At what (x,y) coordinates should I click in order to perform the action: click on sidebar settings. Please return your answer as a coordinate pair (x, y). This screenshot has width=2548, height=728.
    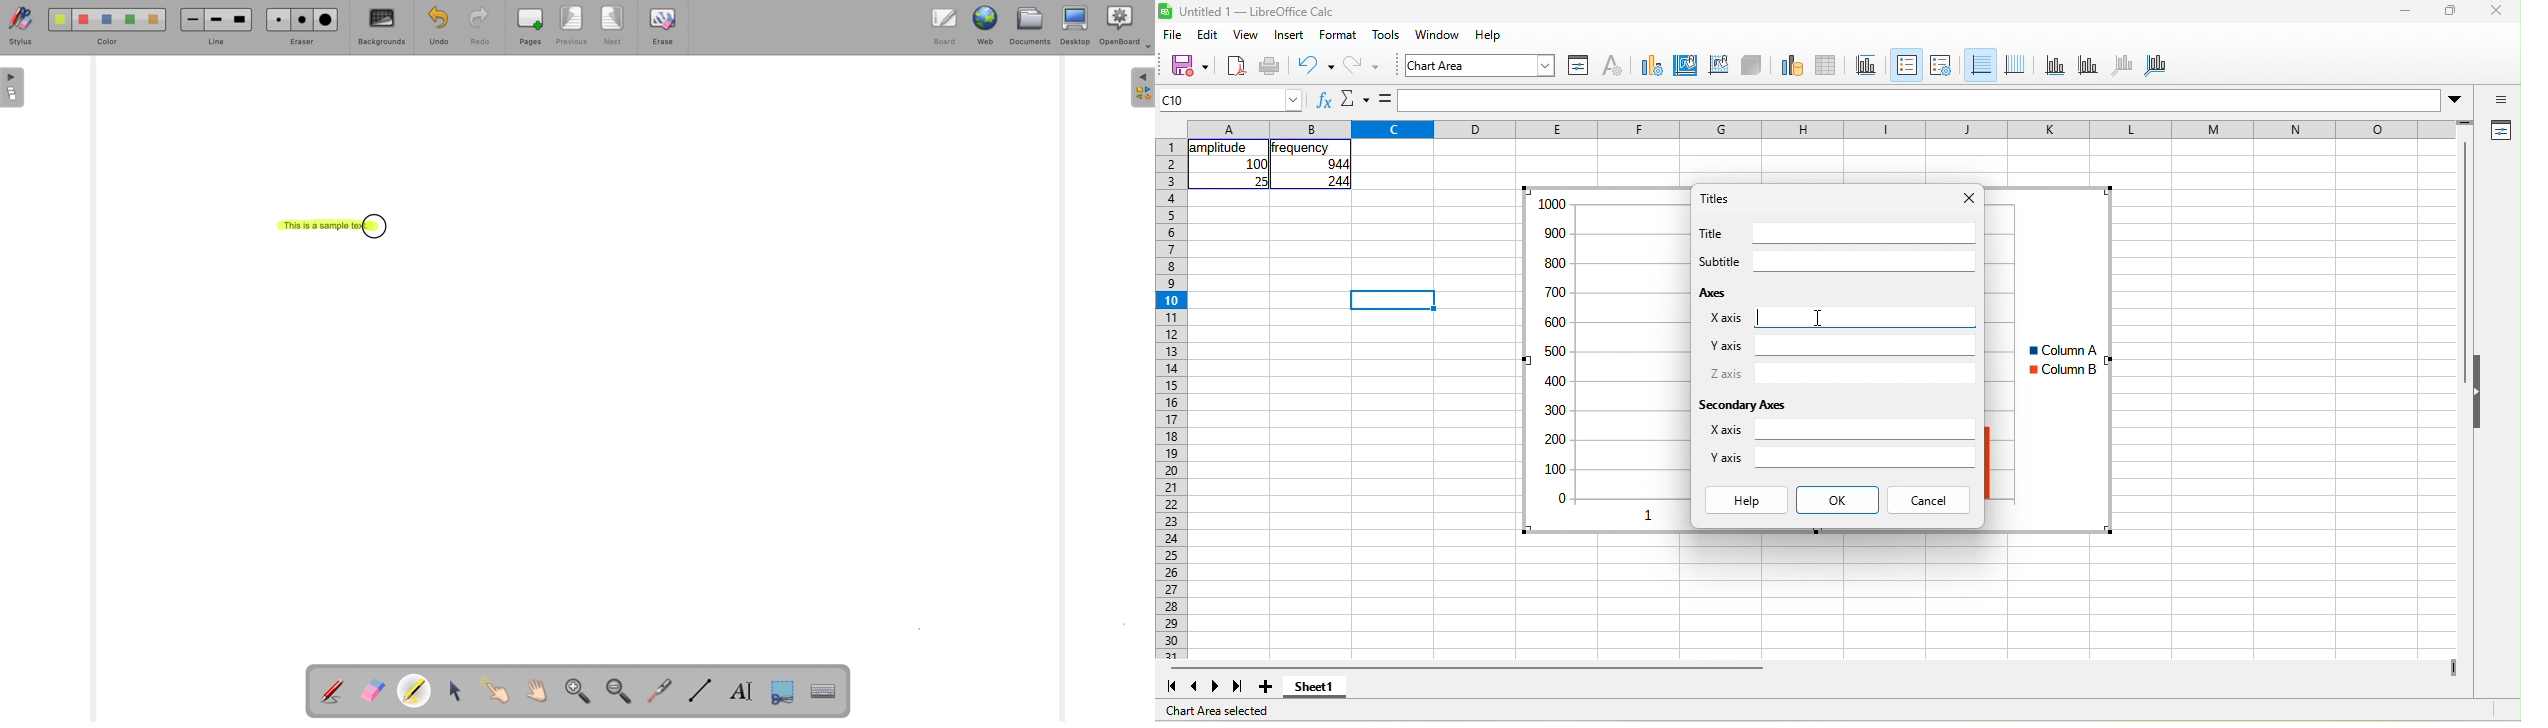
    Looking at the image, I should click on (2499, 99).